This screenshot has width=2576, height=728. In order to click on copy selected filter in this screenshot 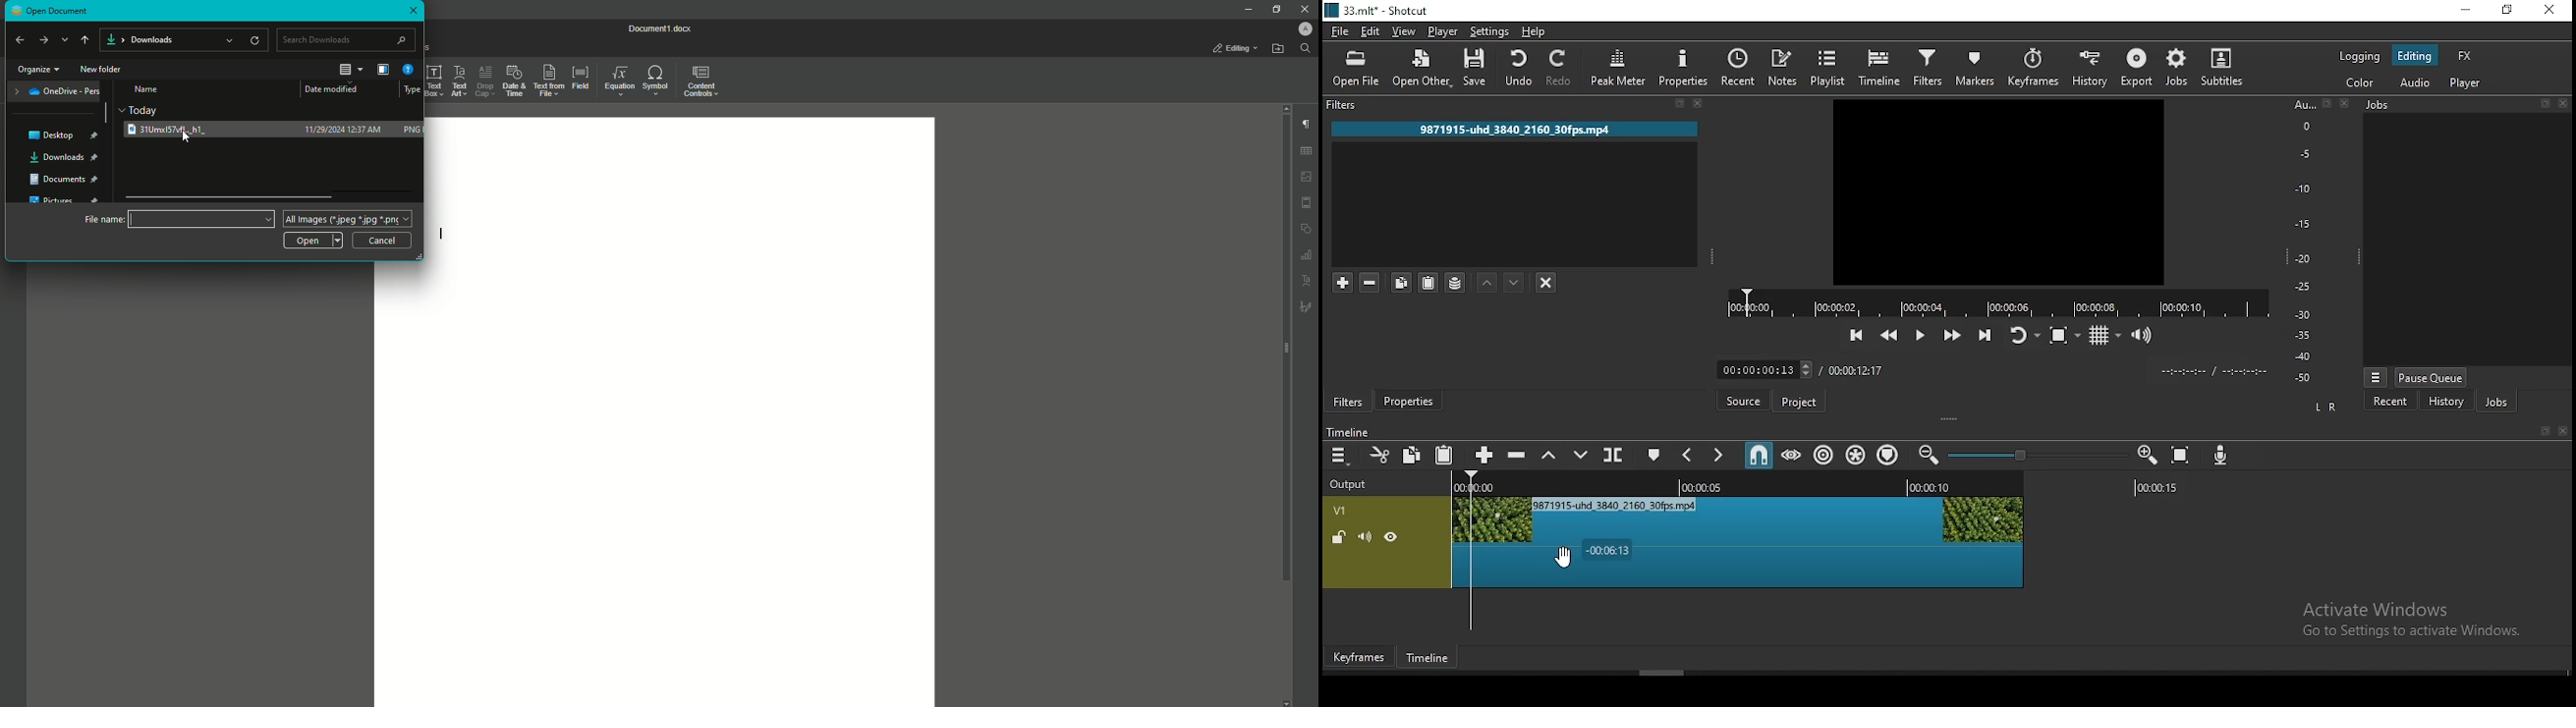, I will do `click(1401, 279)`.